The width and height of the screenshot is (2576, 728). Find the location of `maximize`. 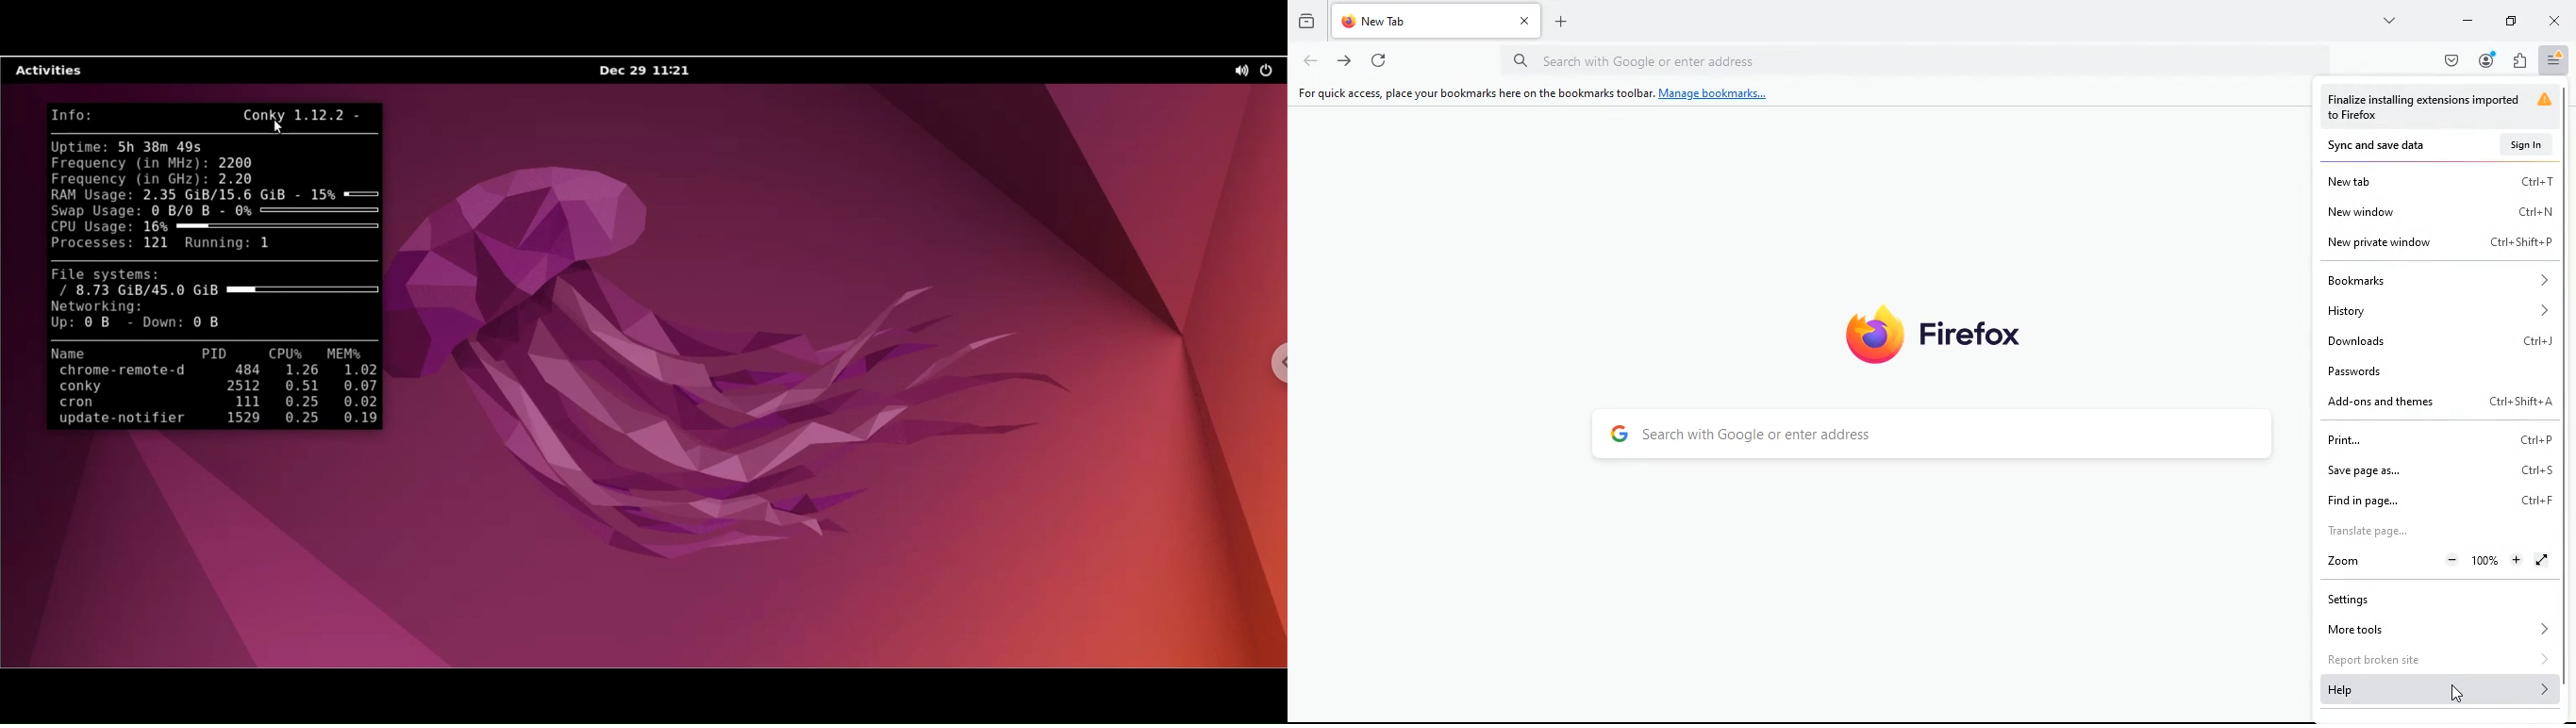

maximize is located at coordinates (2507, 21).